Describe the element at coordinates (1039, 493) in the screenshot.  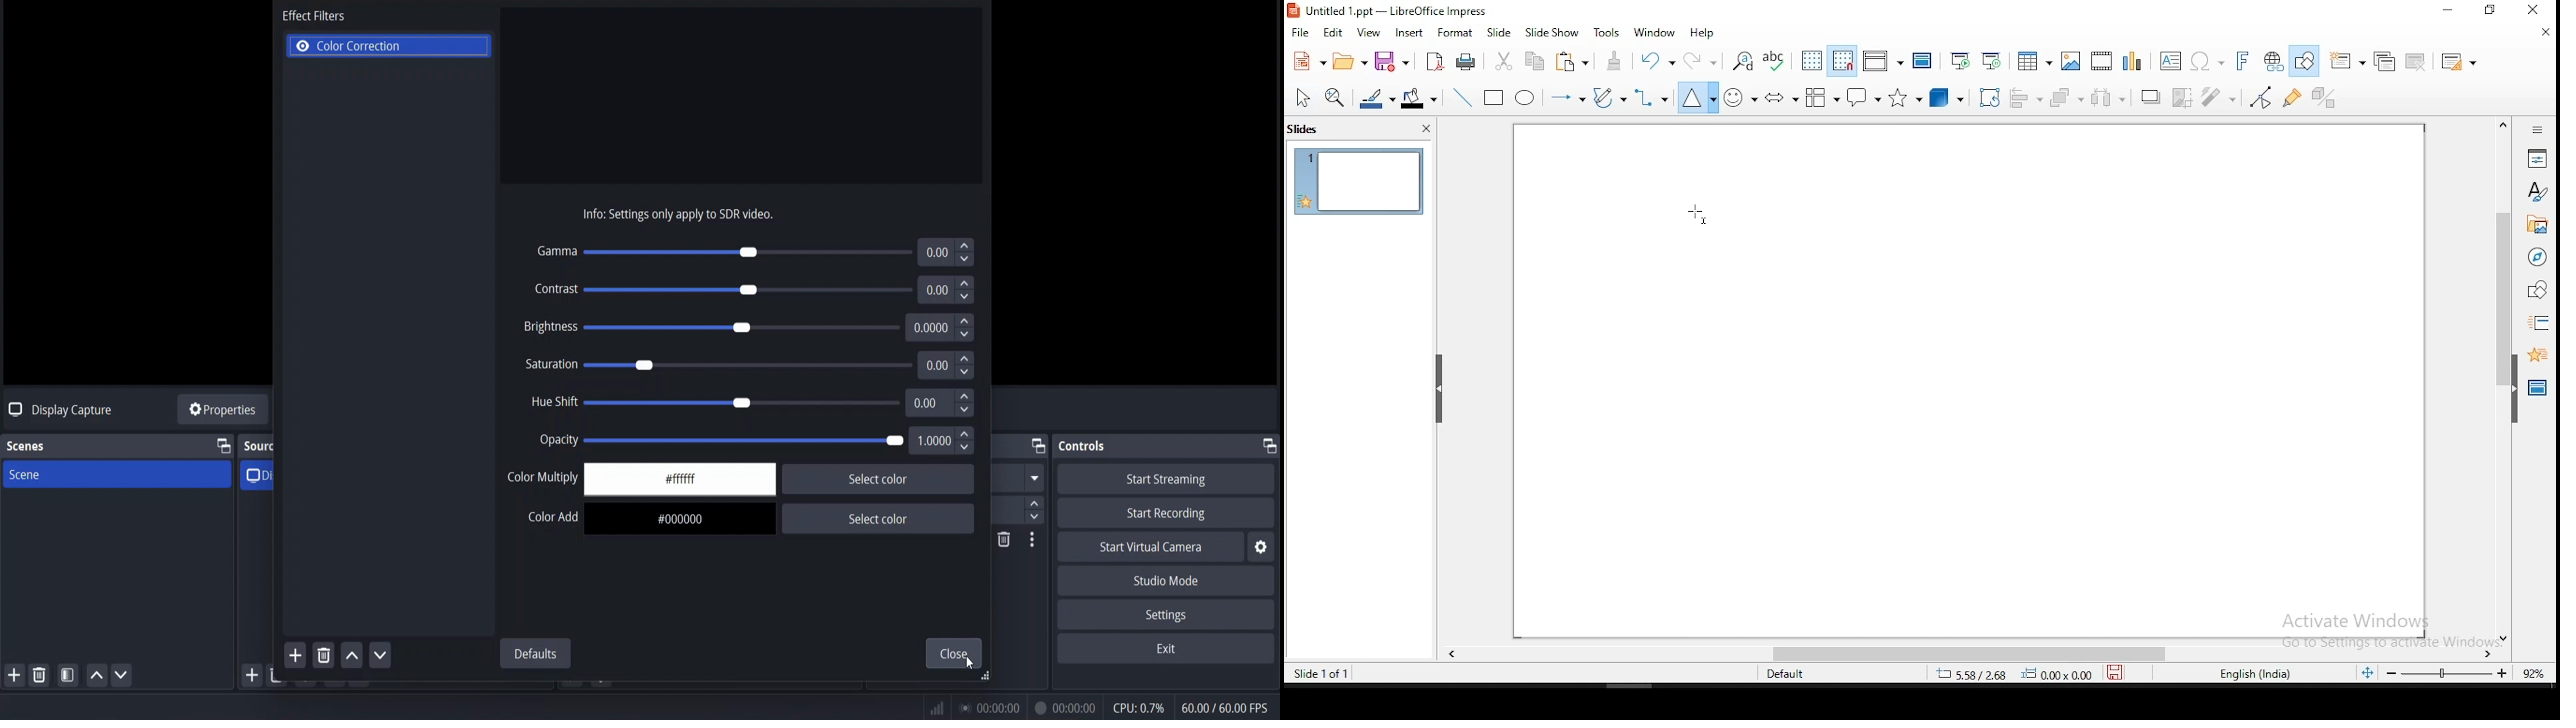
I see `up/down button` at that location.